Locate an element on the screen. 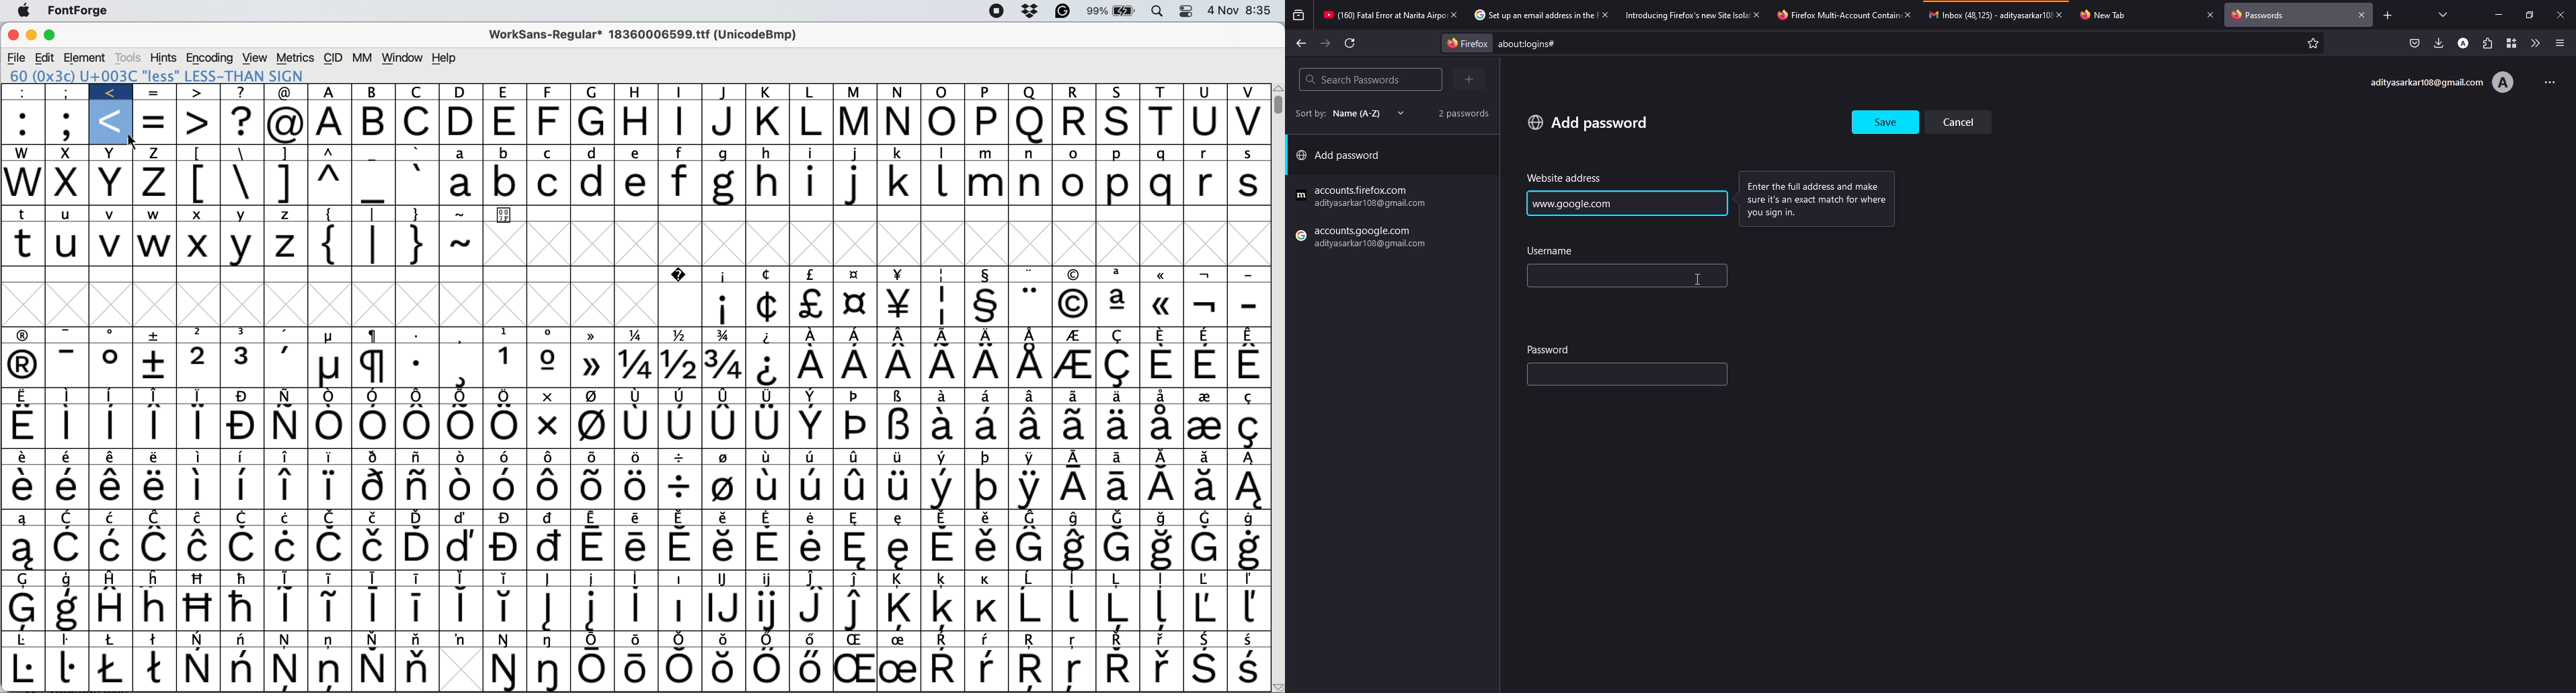 Image resolution: width=2576 pixels, height=700 pixels. Symbol is located at coordinates (637, 579).